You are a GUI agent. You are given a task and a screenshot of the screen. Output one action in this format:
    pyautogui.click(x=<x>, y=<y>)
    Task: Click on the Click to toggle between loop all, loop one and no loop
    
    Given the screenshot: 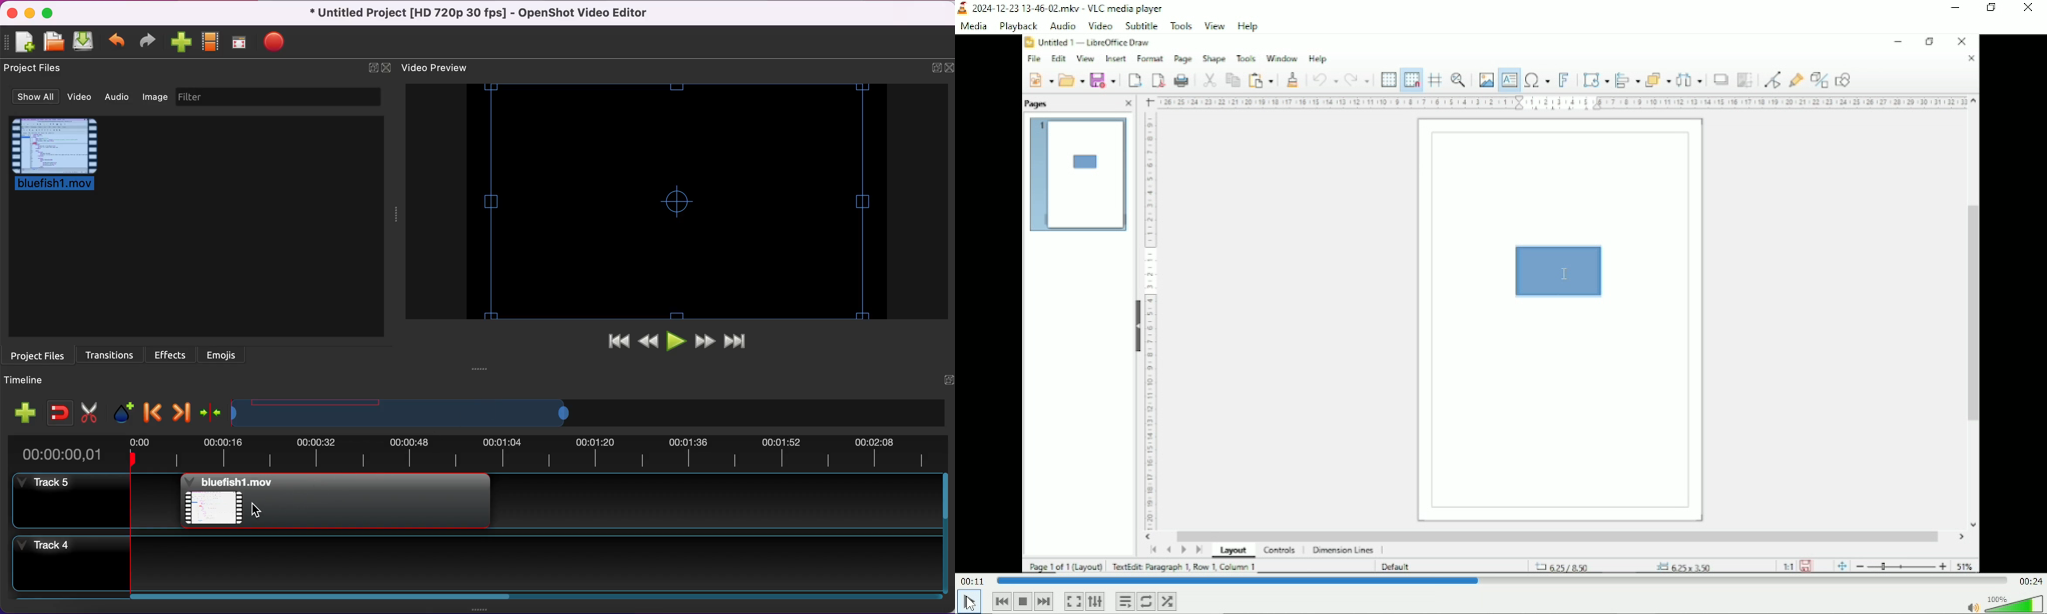 What is the action you would take?
    pyautogui.click(x=1147, y=601)
    